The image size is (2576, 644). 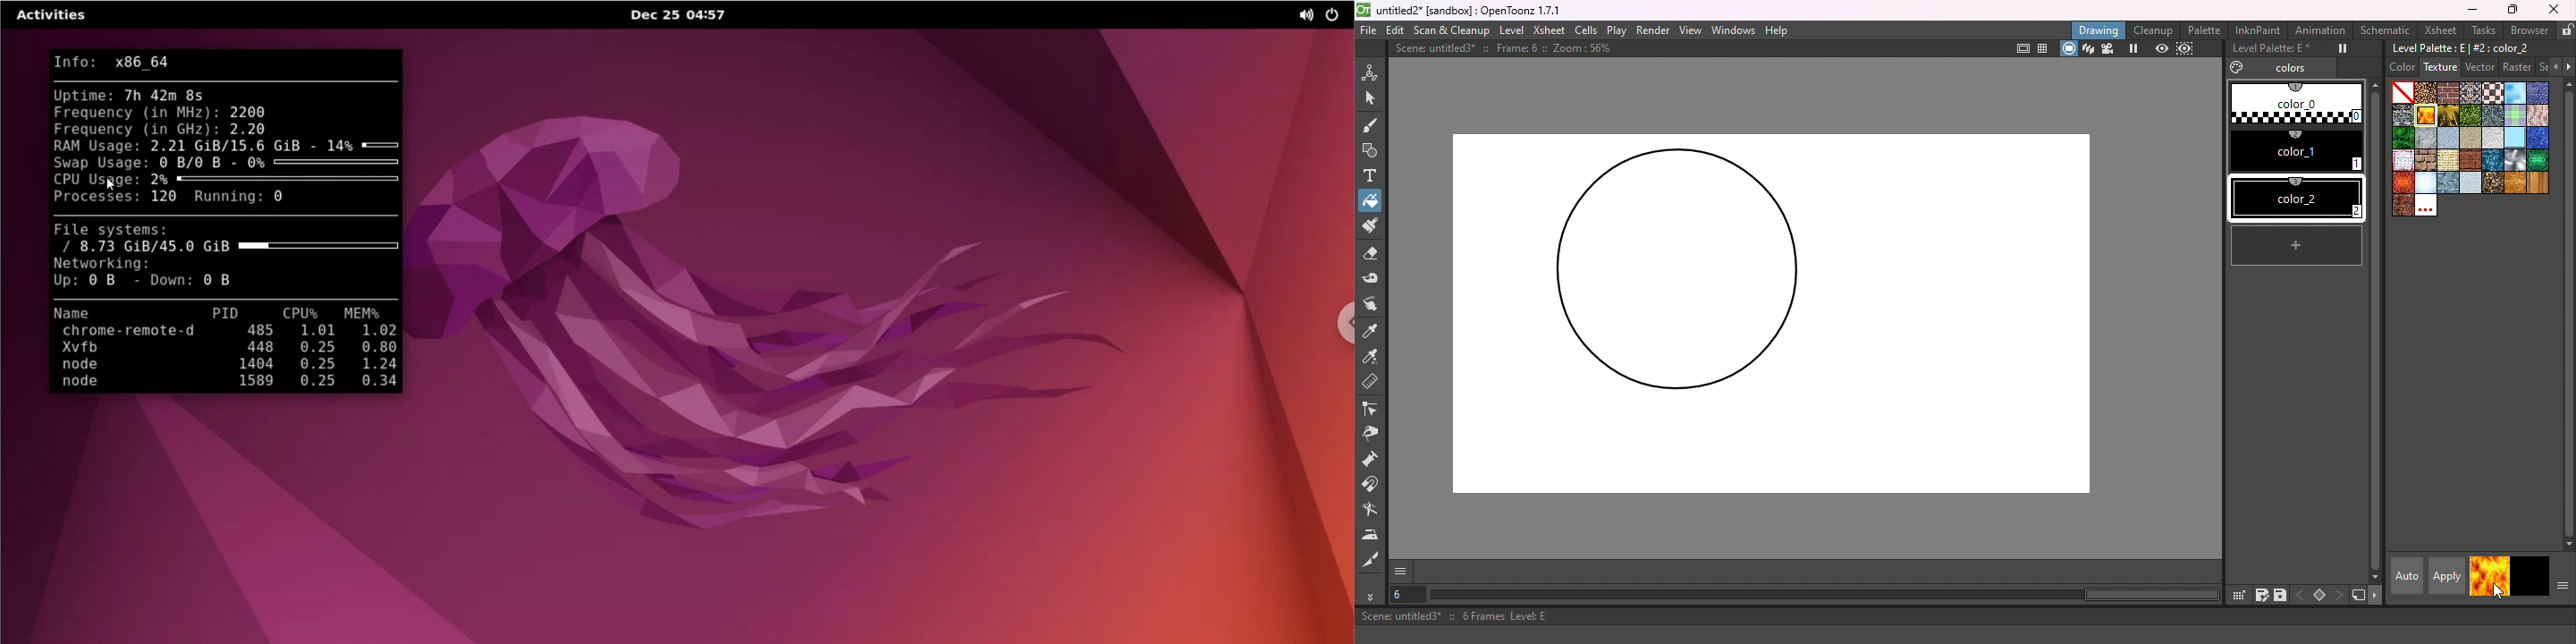 I want to click on Pump tool, so click(x=1373, y=459).